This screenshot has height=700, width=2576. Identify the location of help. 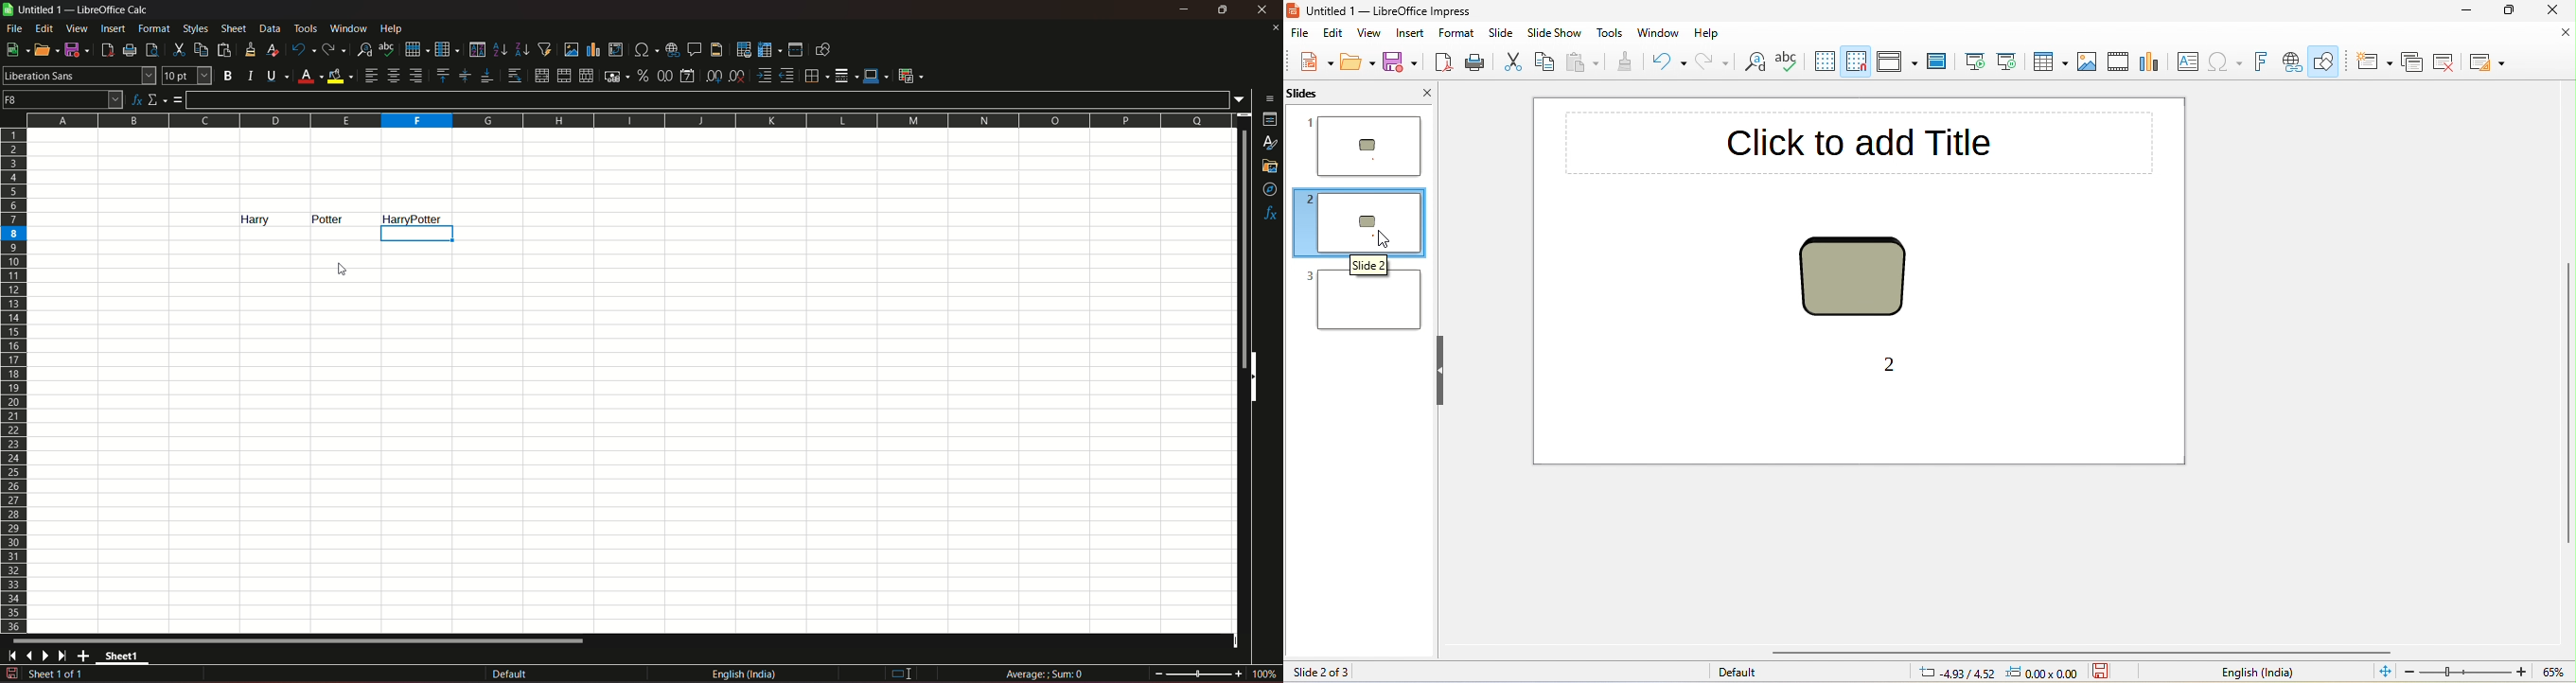
(395, 28).